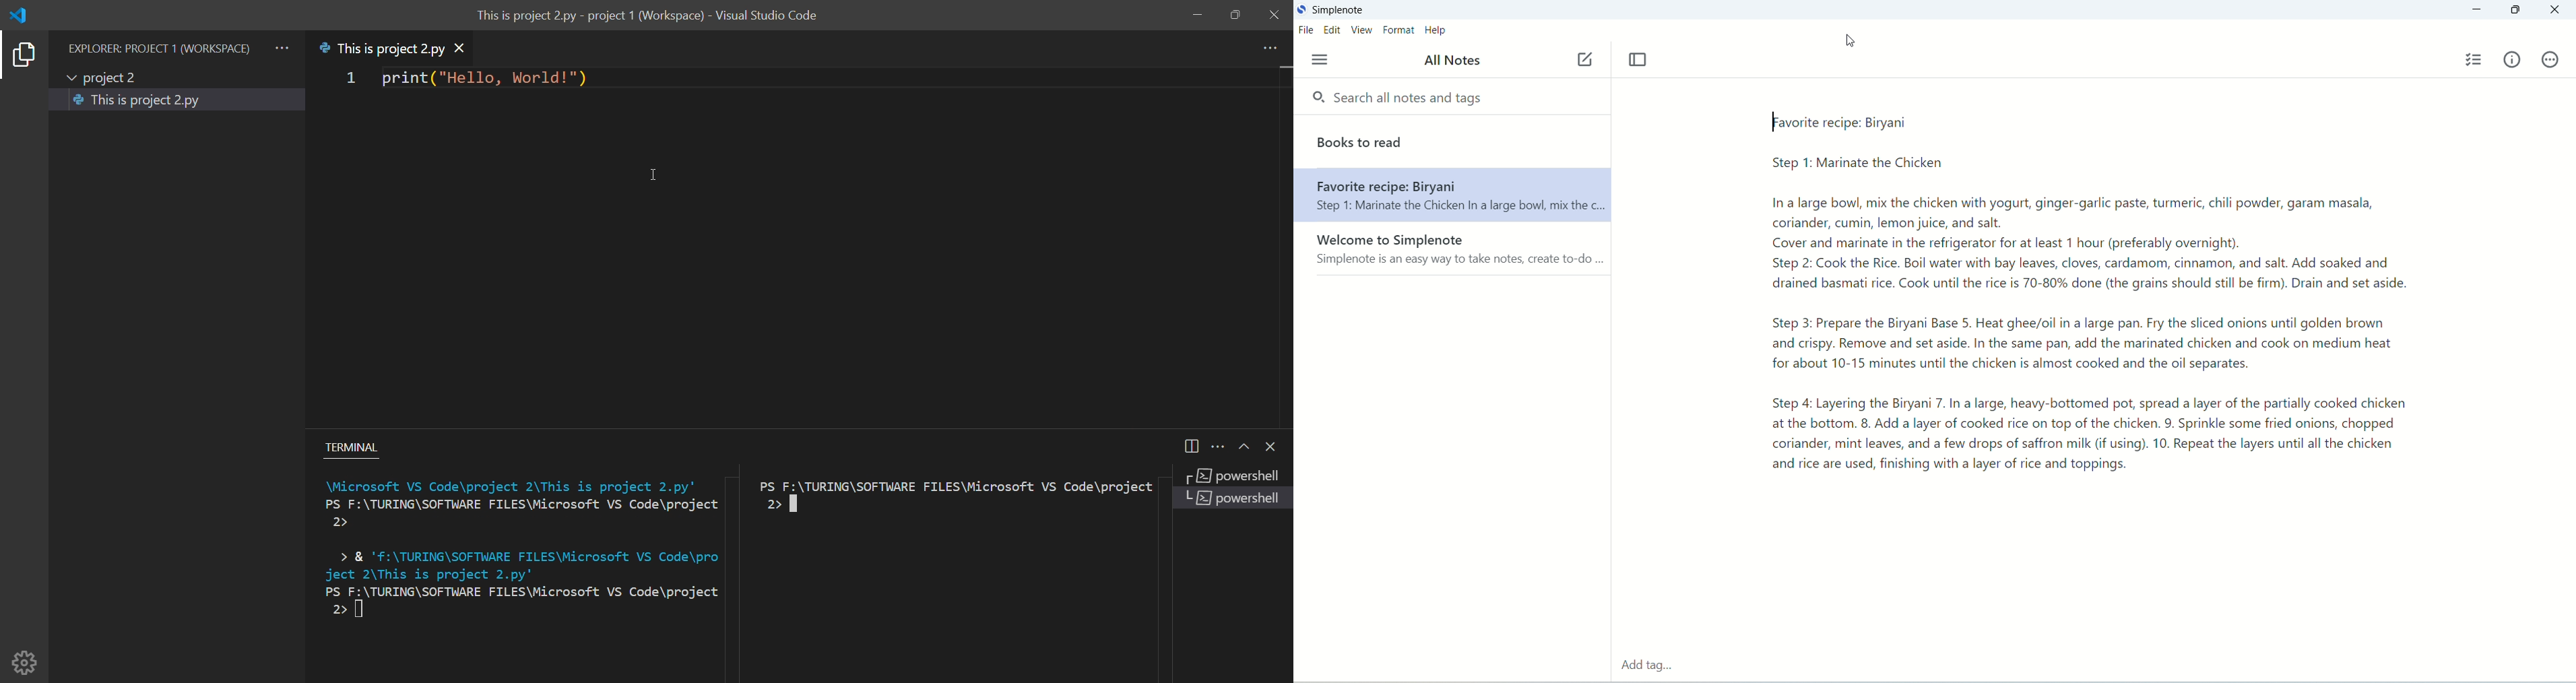 This screenshot has width=2576, height=700. What do you see at coordinates (1316, 59) in the screenshot?
I see `menu` at bounding box center [1316, 59].